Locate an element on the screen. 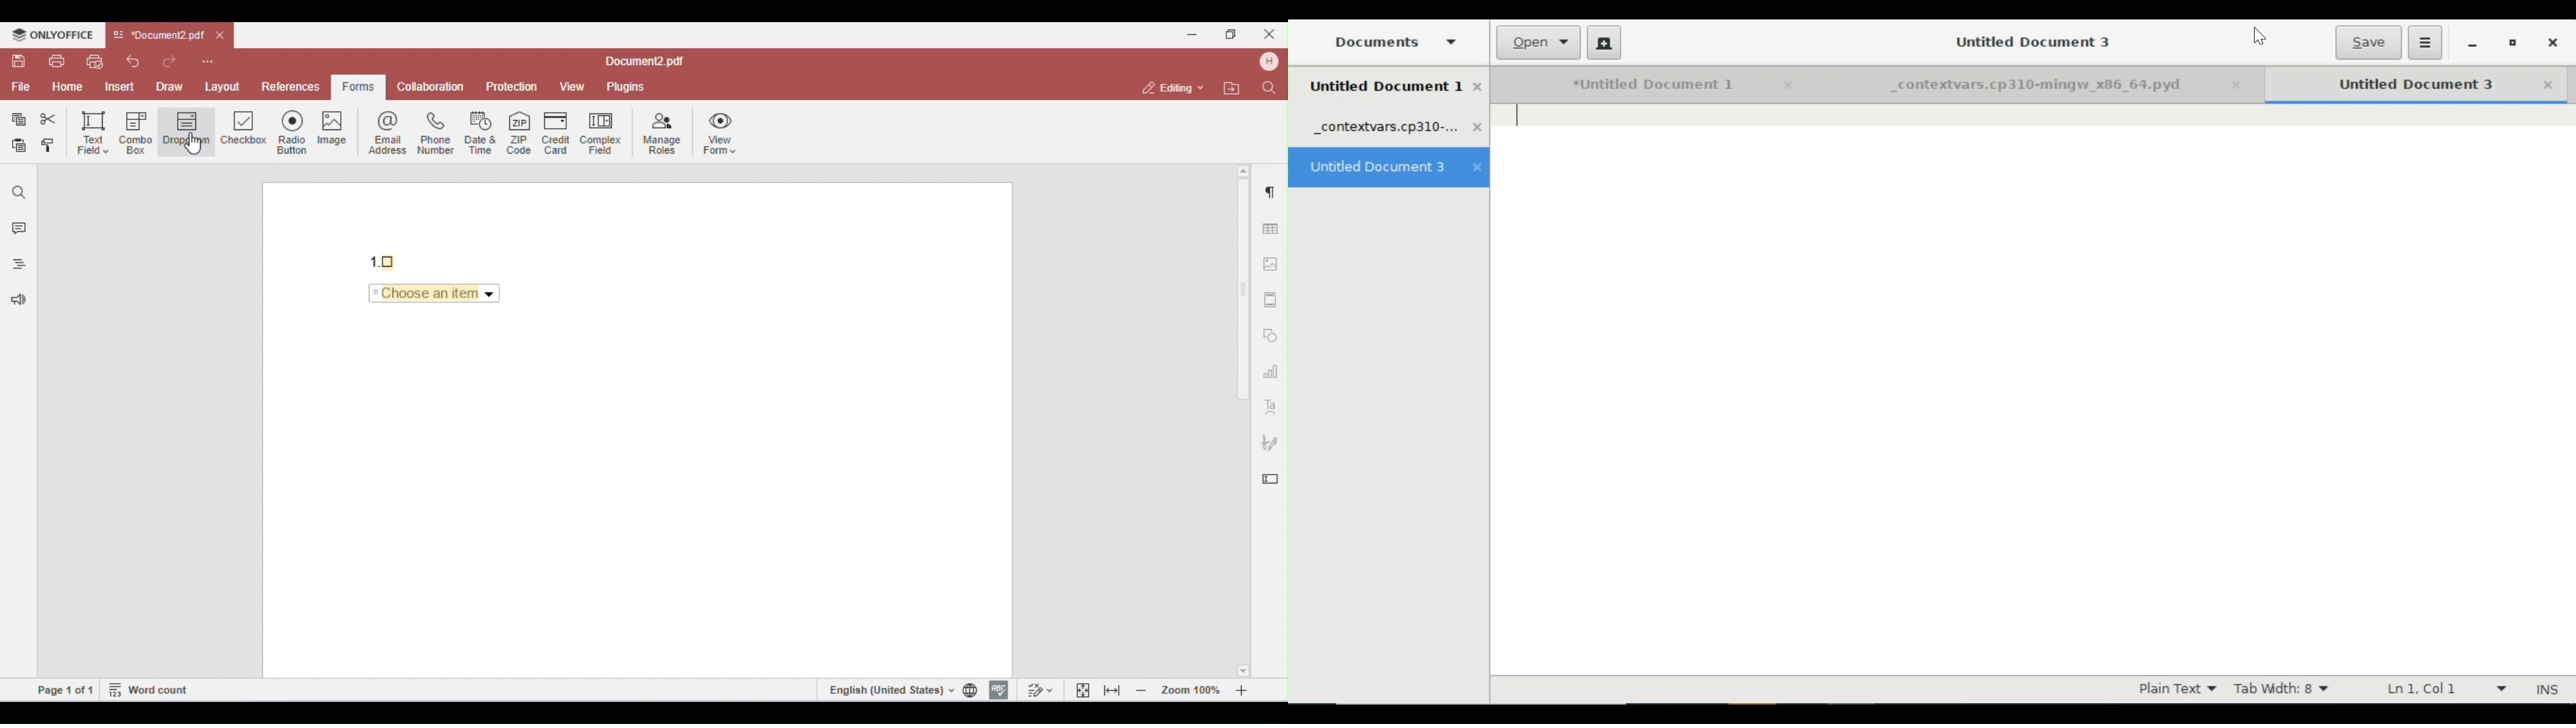 The width and height of the screenshot is (2576, 728). Untitled Document 3 is located at coordinates (2028, 41).